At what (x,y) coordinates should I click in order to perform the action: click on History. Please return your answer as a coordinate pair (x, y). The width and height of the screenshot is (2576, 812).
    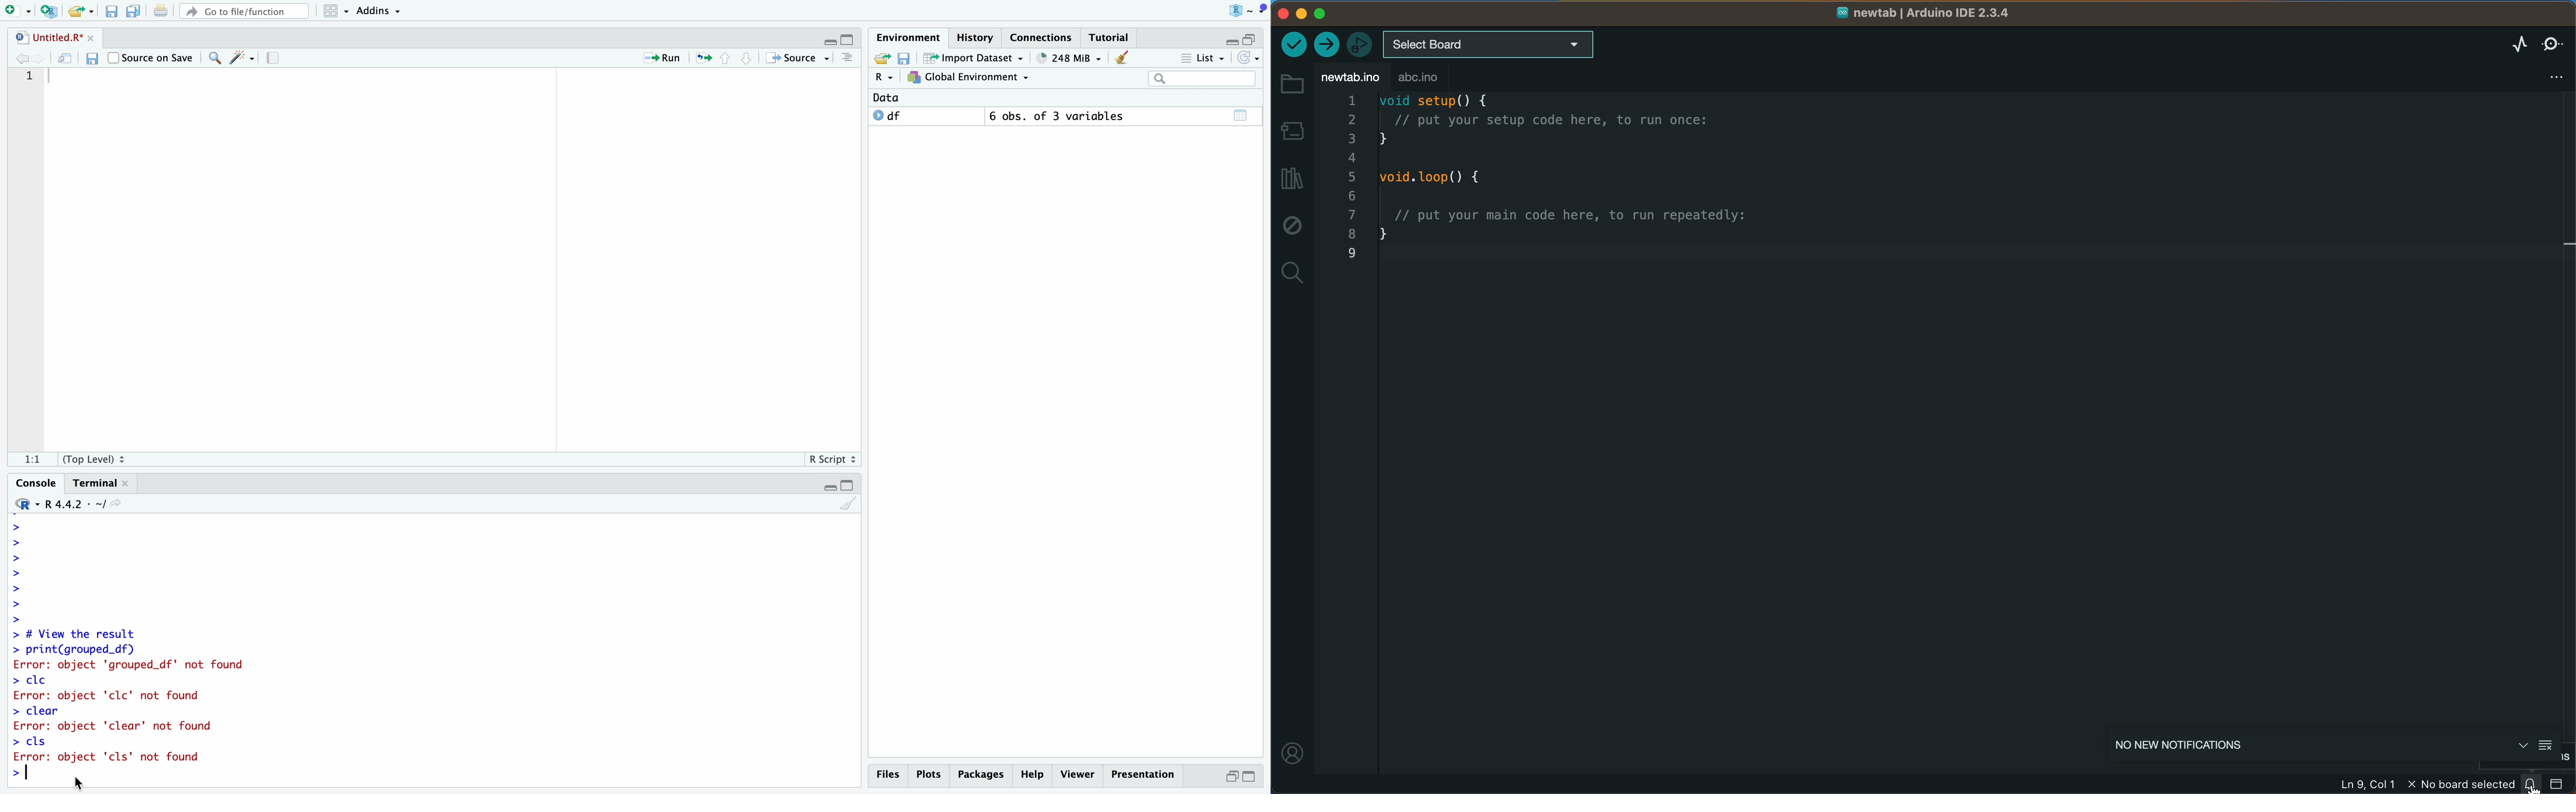
    Looking at the image, I should click on (976, 37).